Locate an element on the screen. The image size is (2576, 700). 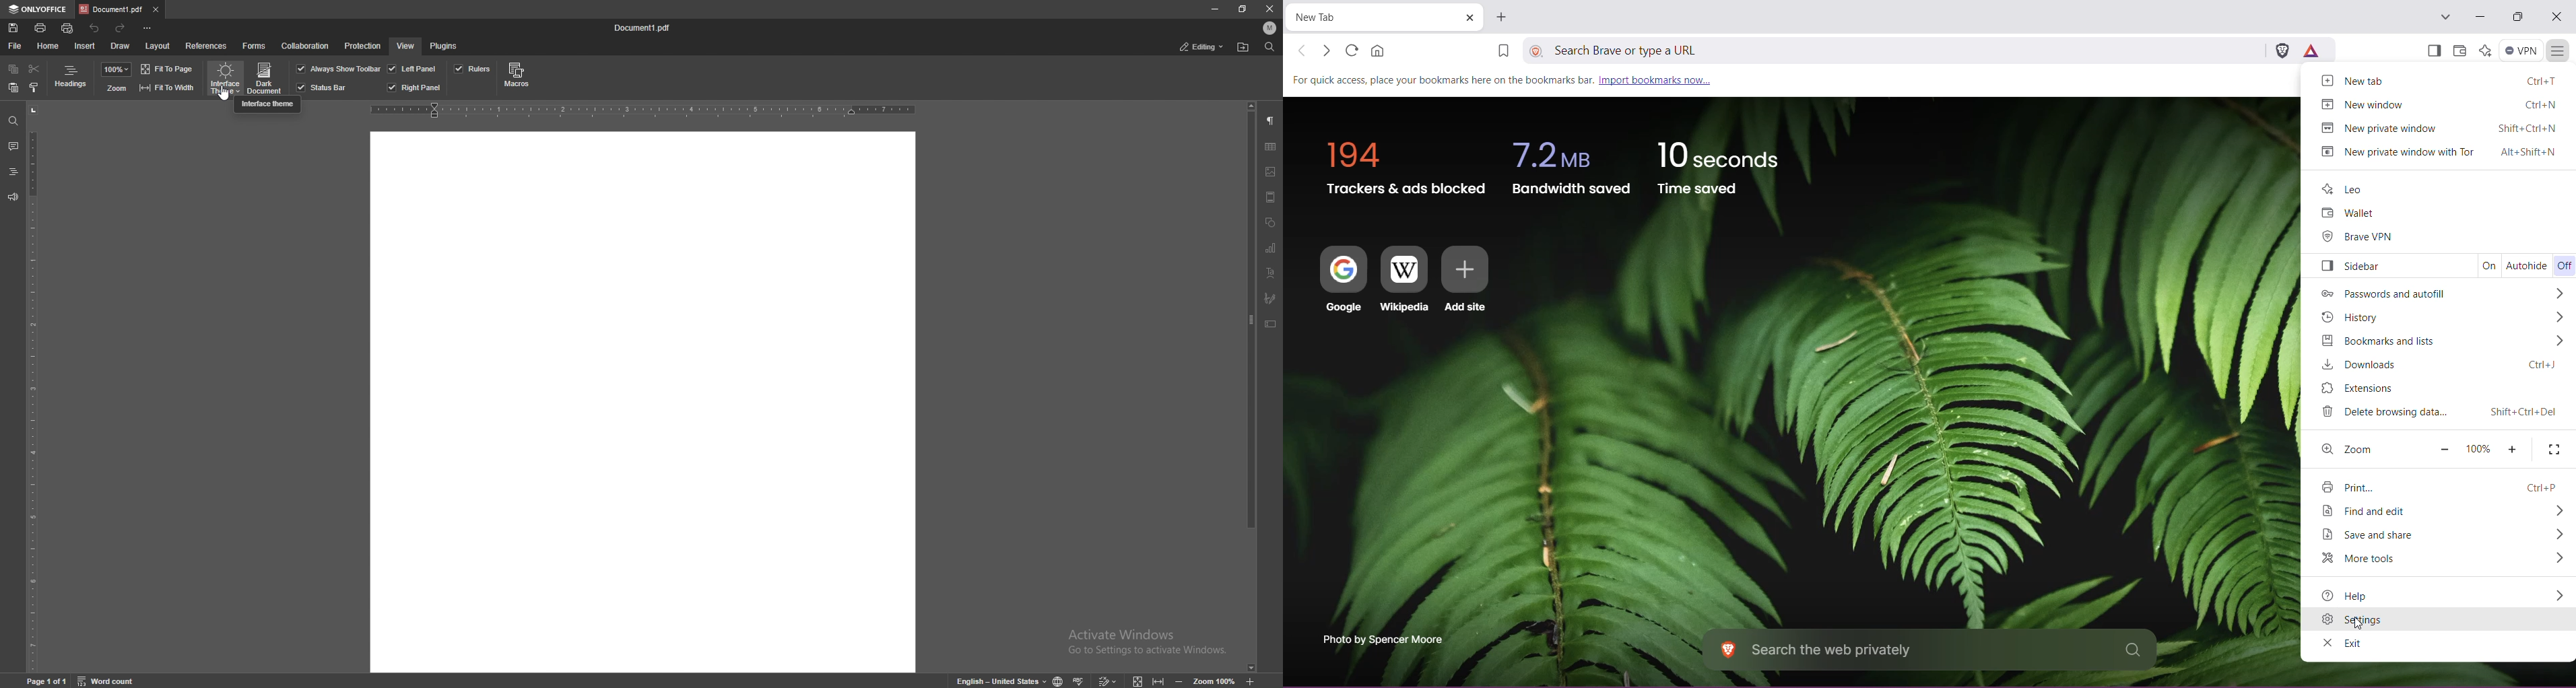
image is located at coordinates (1272, 172).